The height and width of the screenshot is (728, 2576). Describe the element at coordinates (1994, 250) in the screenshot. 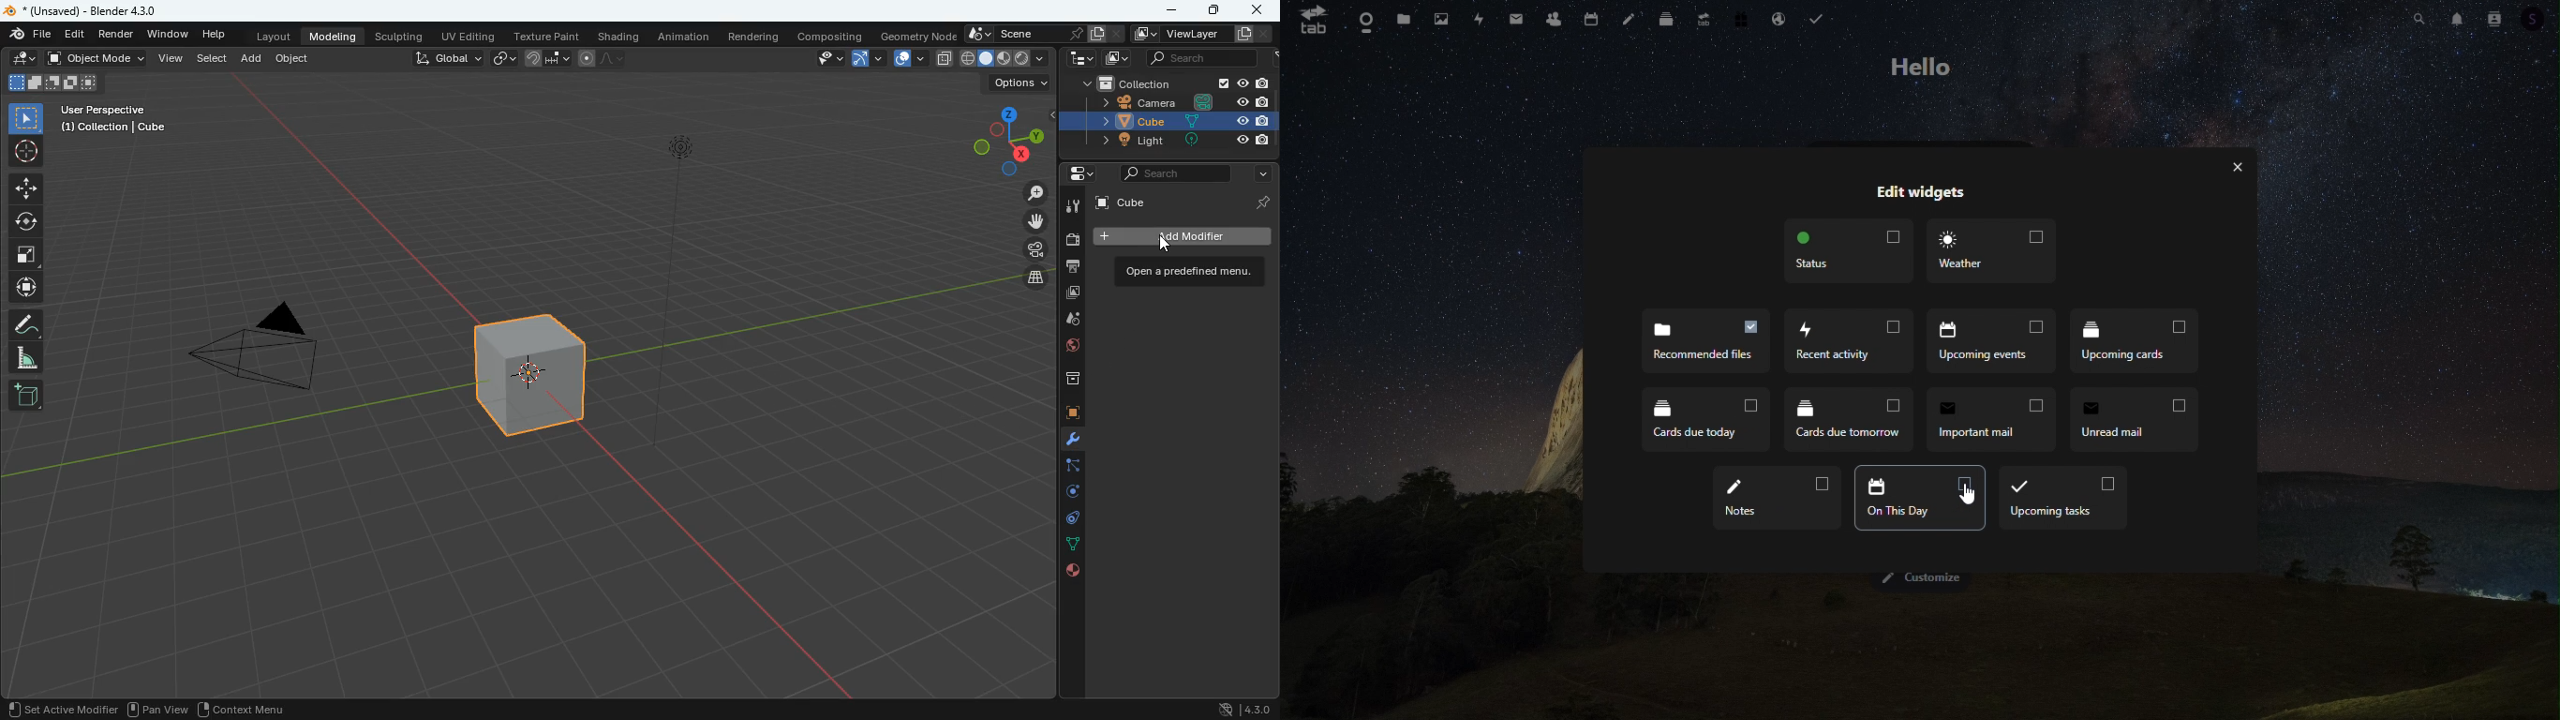

I see `weather` at that location.